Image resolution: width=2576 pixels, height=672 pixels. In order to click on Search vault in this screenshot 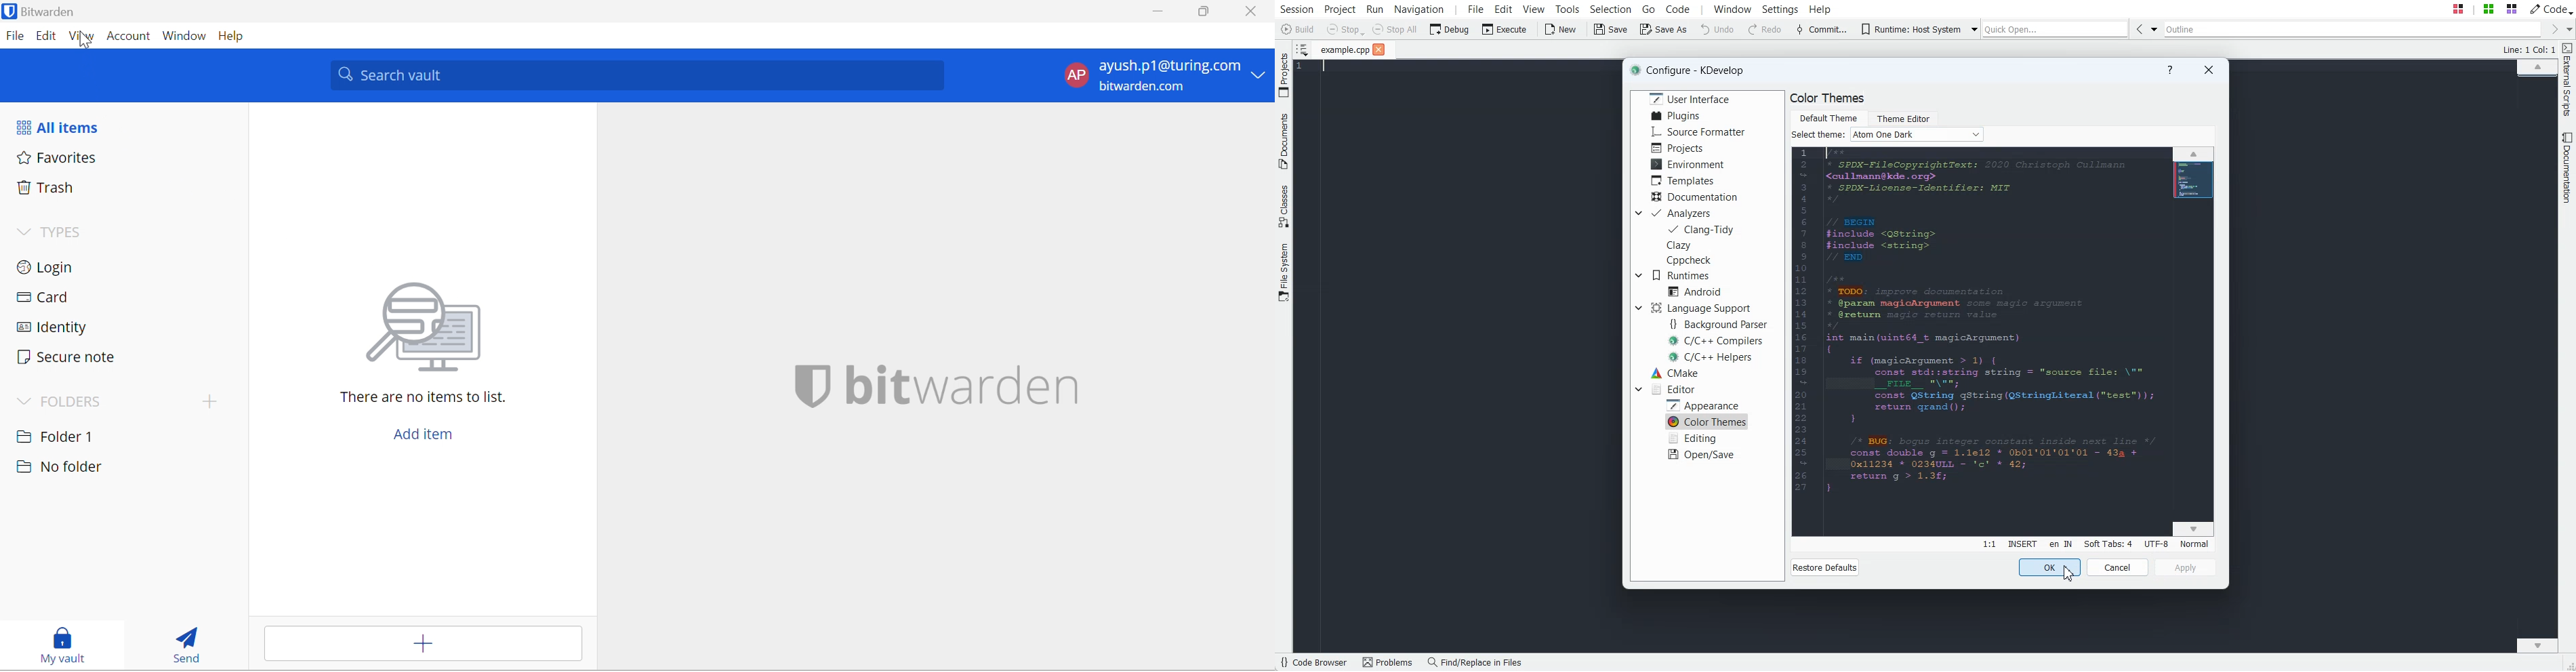, I will do `click(636, 76)`.